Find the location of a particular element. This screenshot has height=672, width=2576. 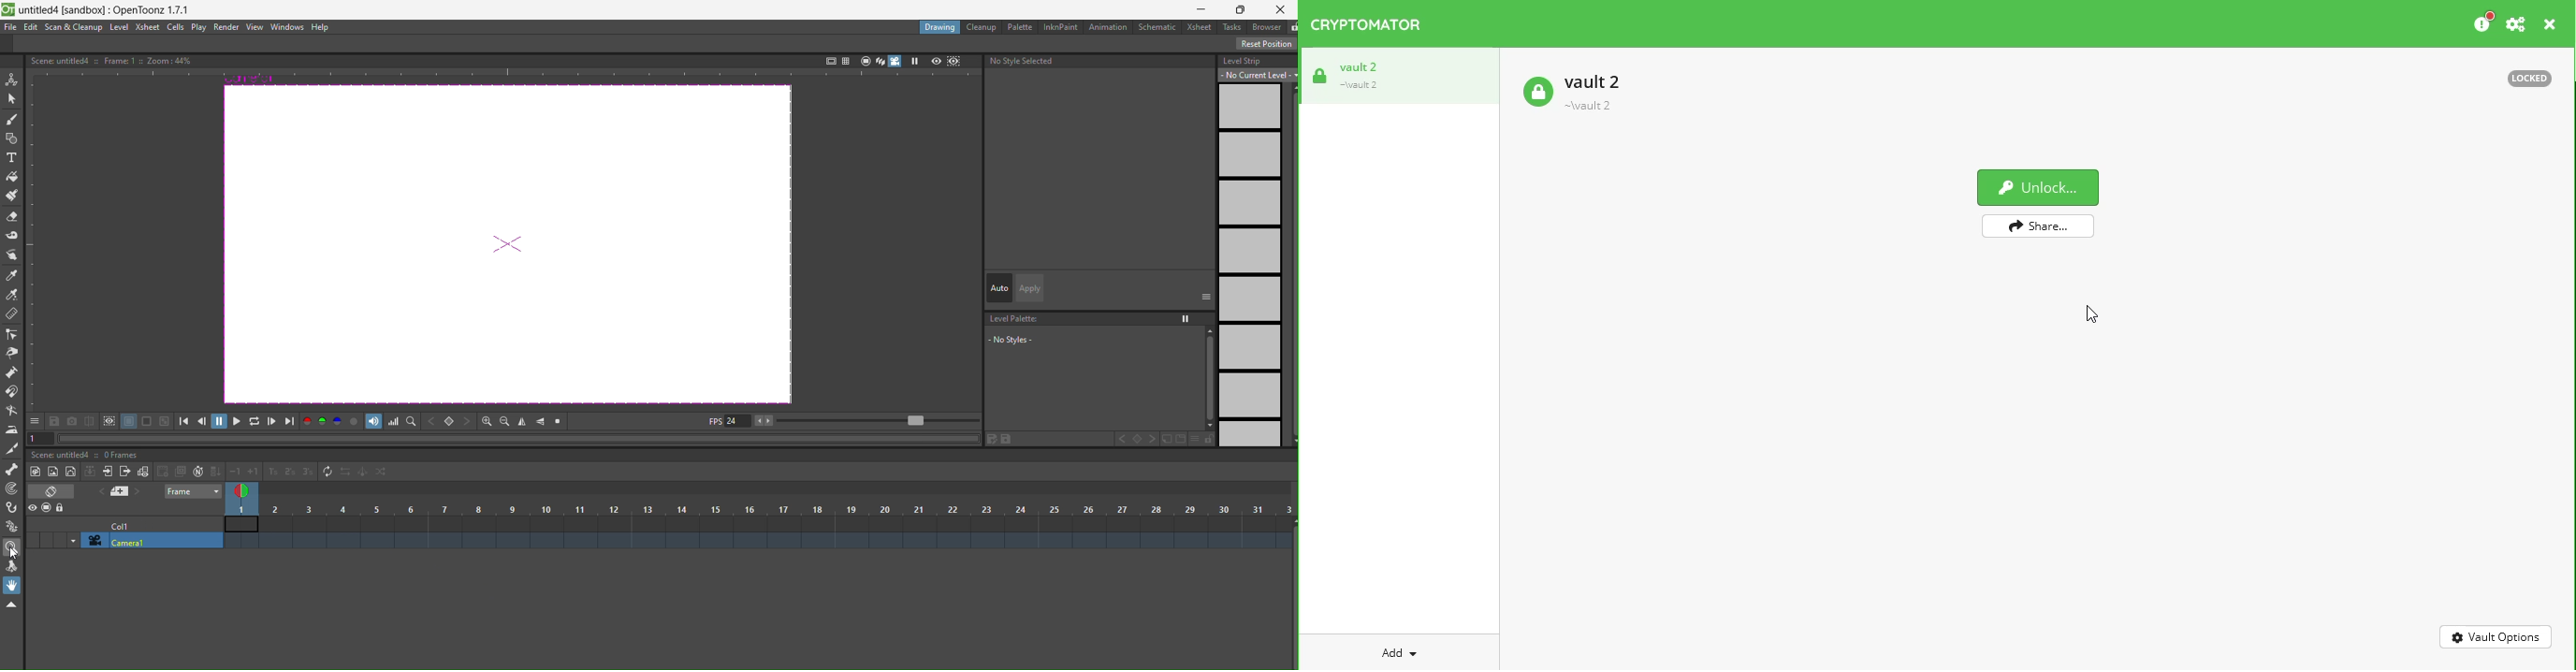

add vault is located at coordinates (1404, 653).